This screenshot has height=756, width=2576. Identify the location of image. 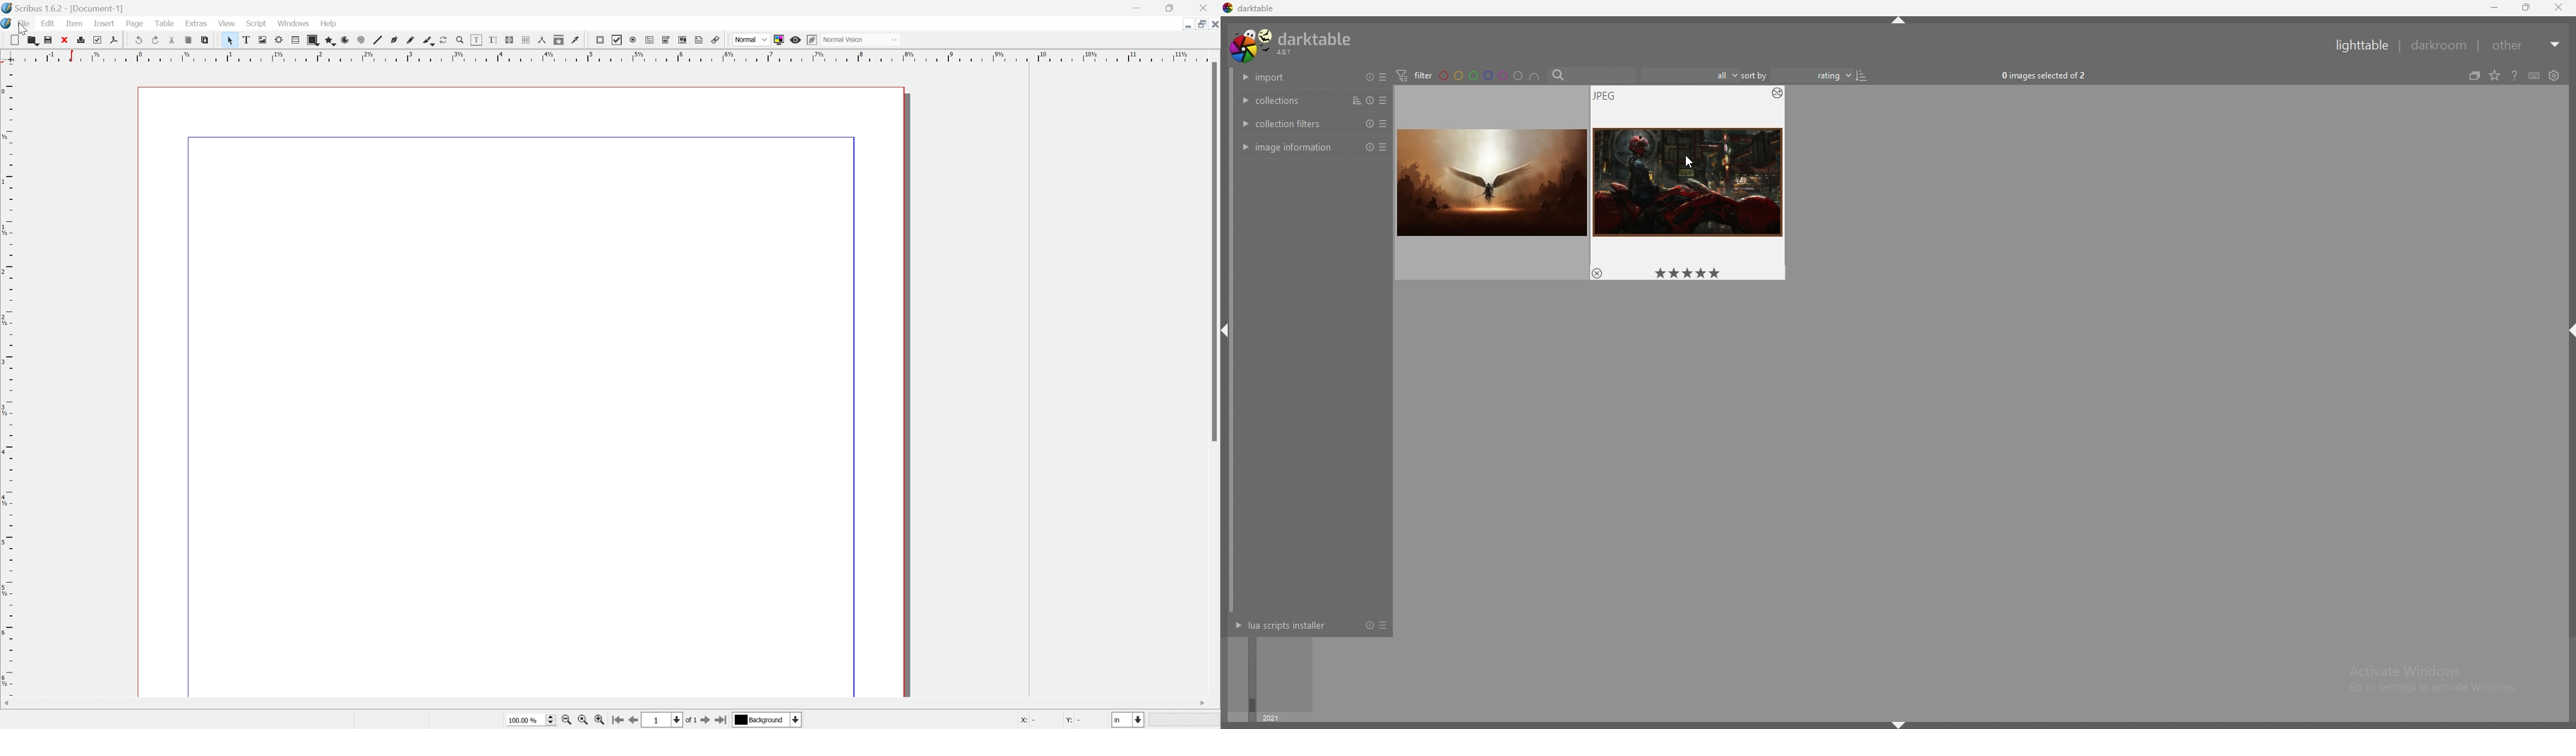
(1688, 181).